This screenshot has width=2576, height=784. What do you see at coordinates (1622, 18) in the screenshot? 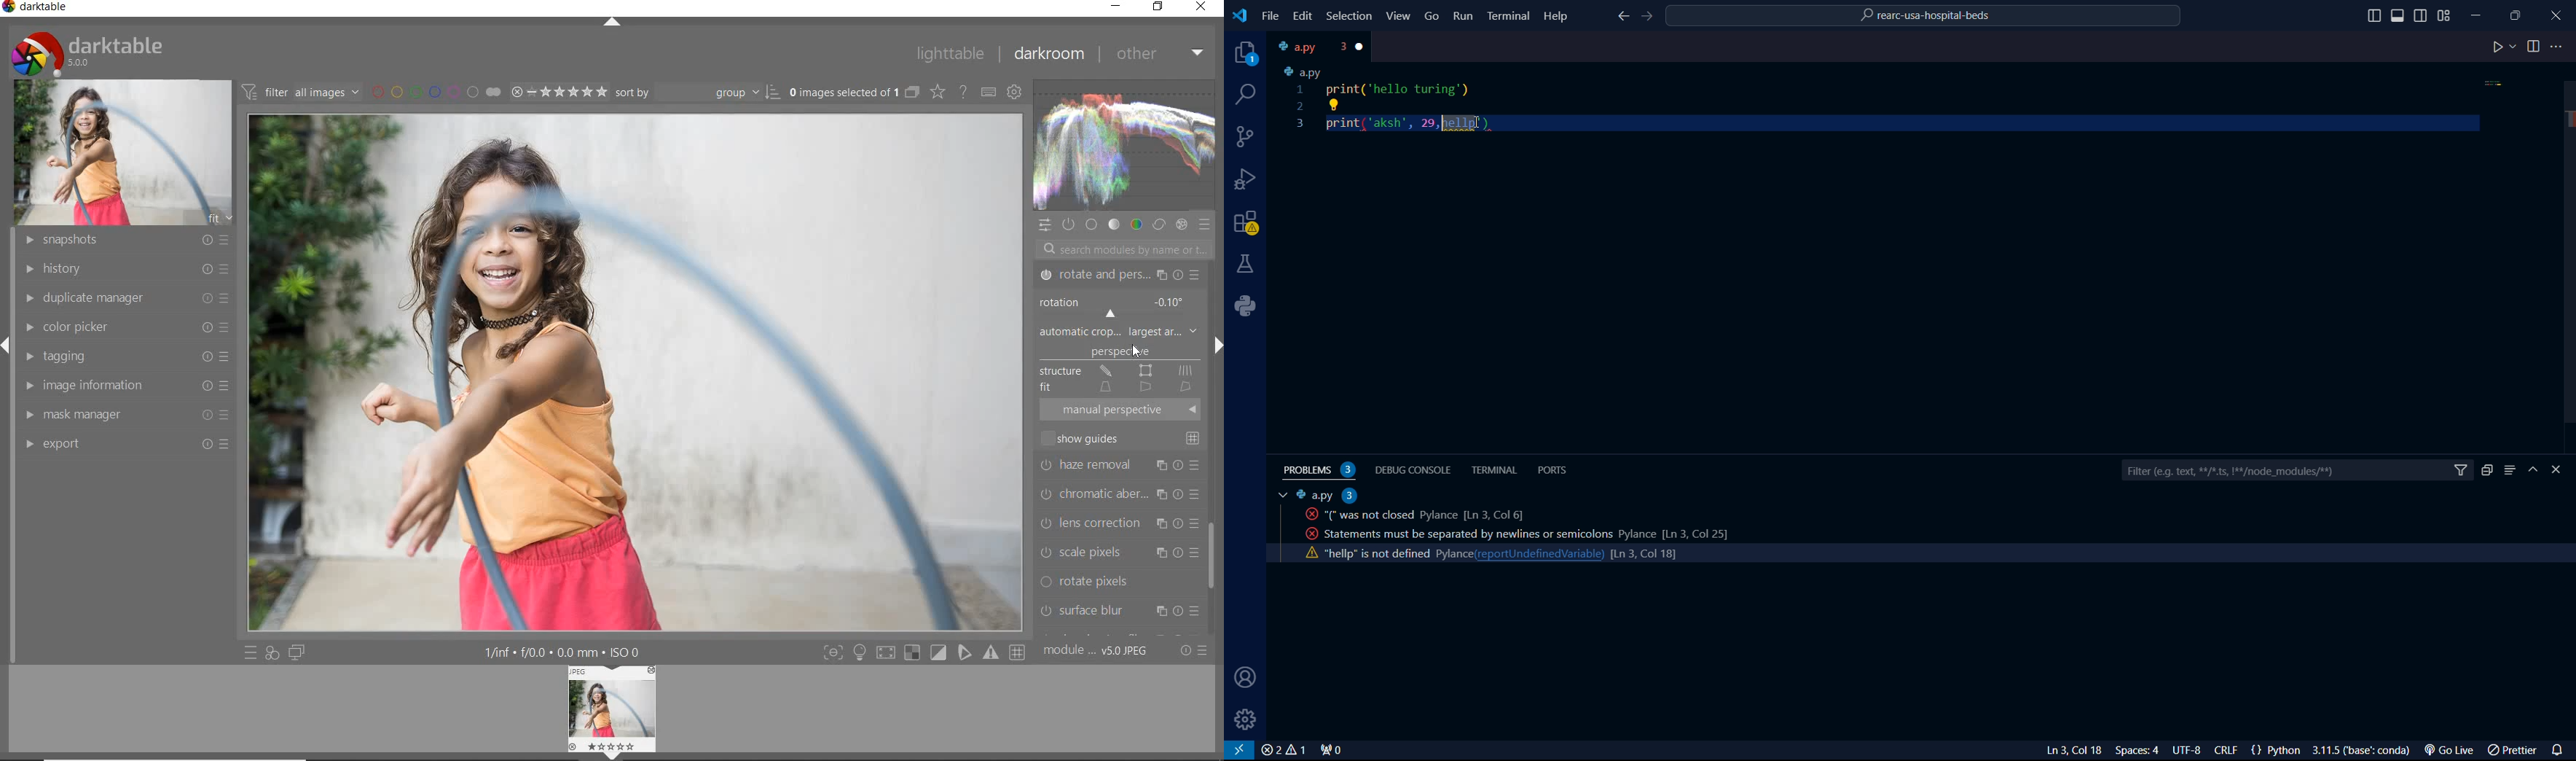
I see `back` at bounding box center [1622, 18].